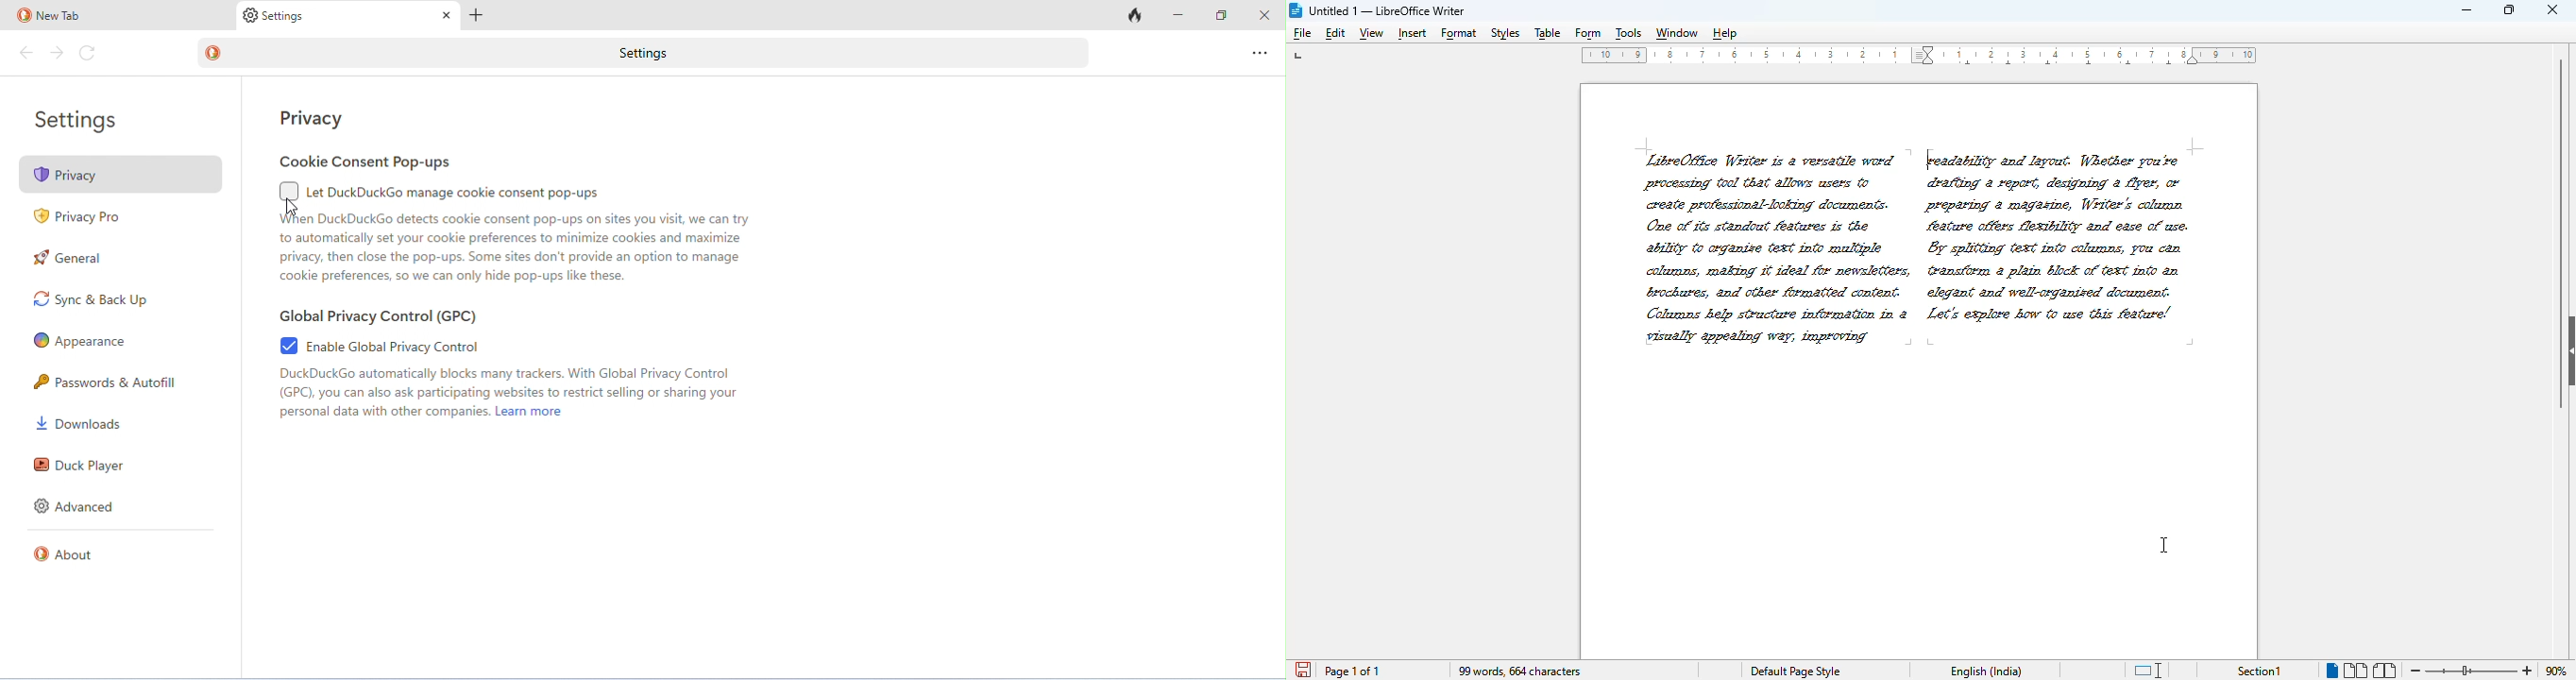 This screenshot has width=2576, height=700. I want to click on maximize, so click(2509, 9).